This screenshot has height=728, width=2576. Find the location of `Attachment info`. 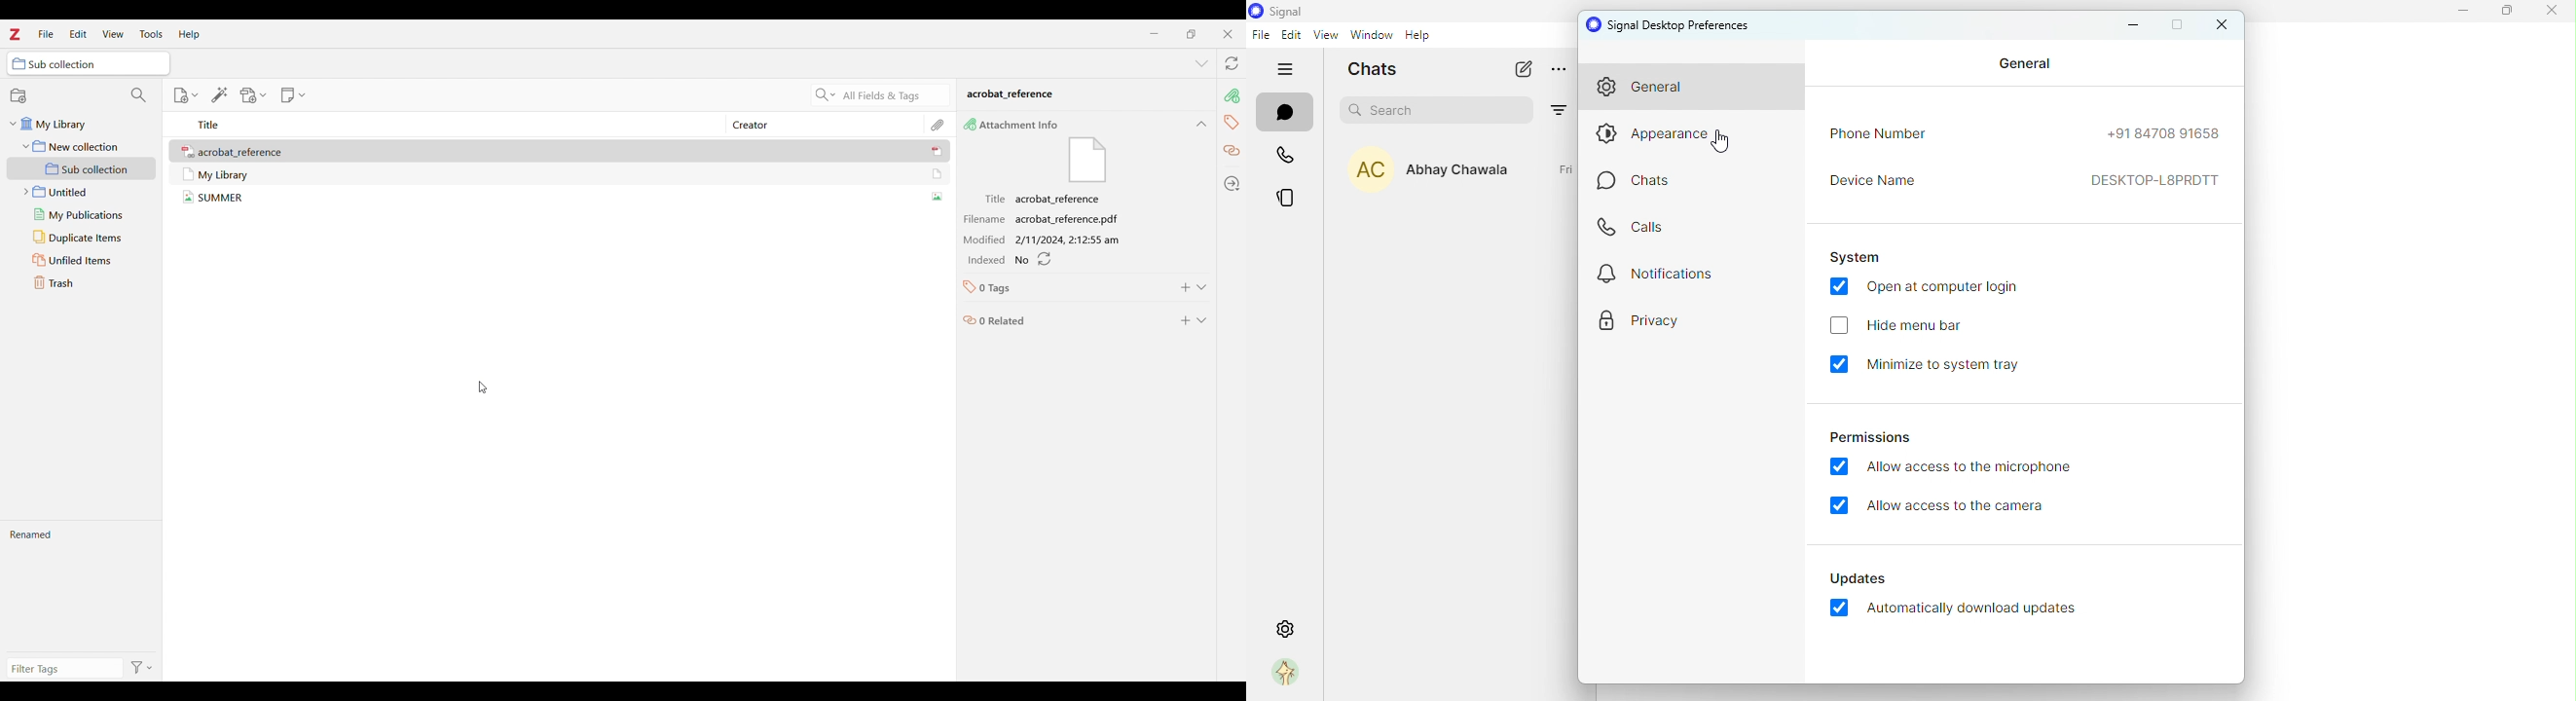

Attachment info is located at coordinates (1232, 96).